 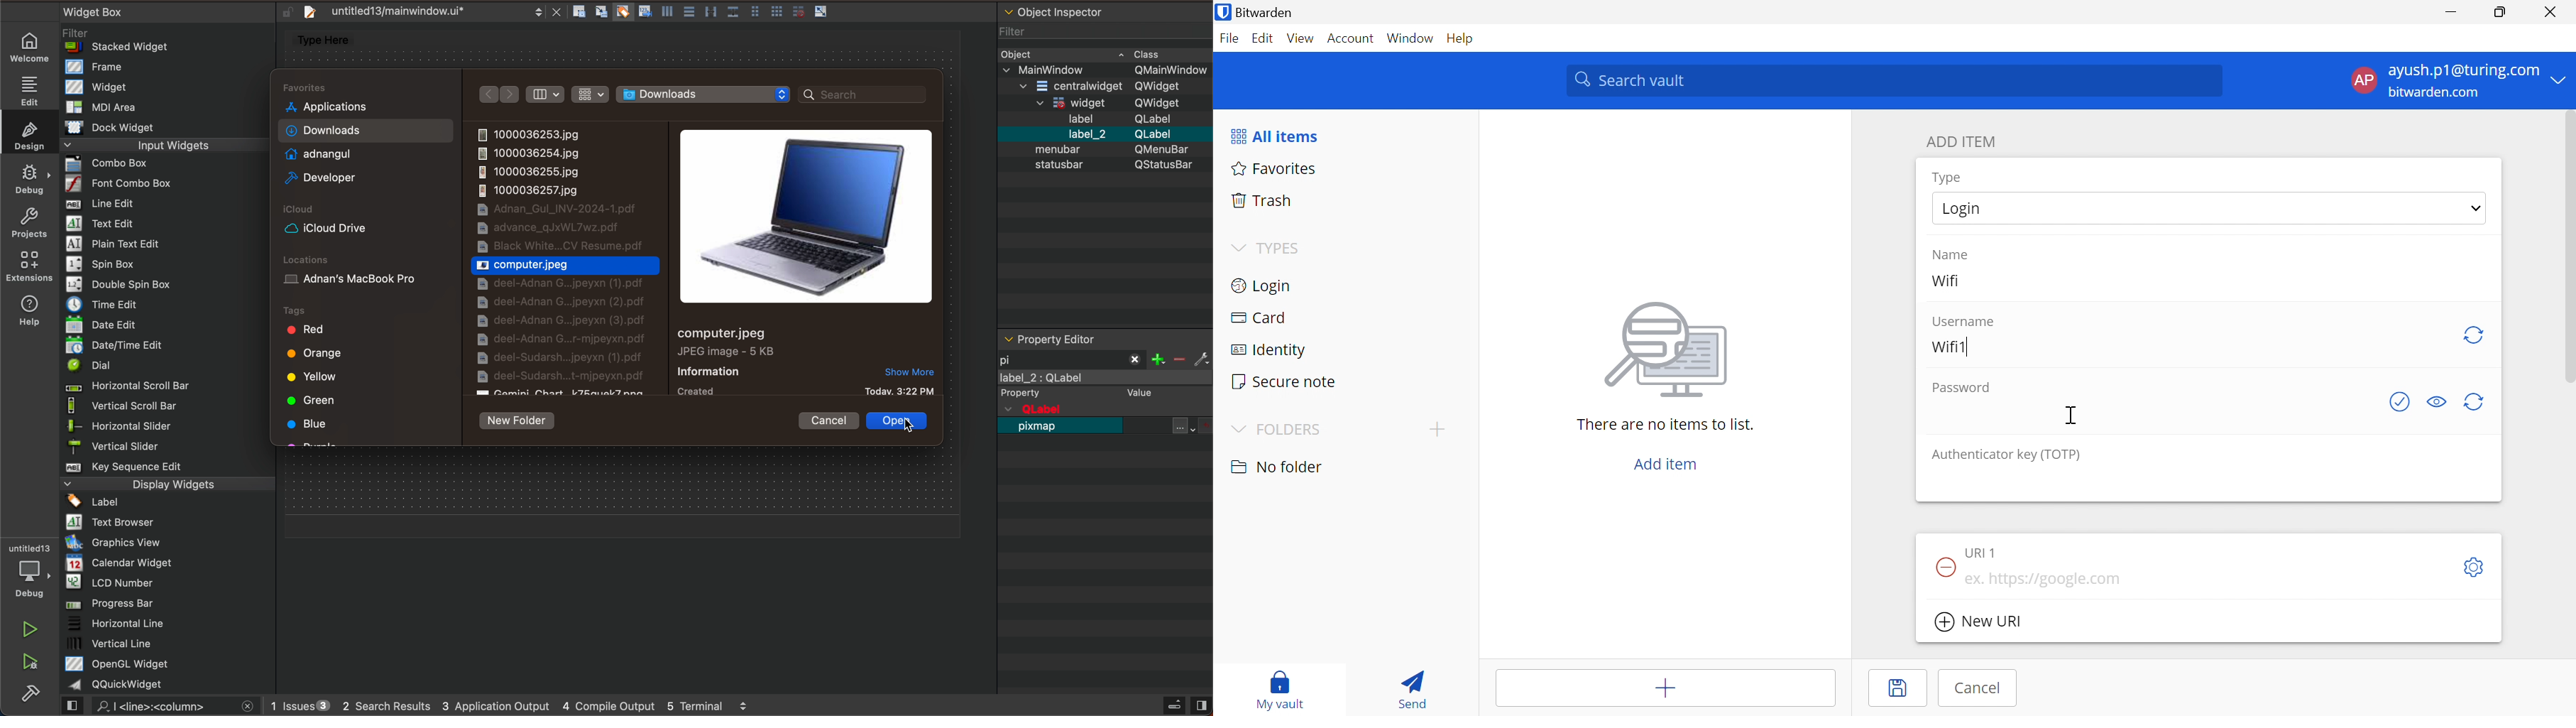 I want to click on Wifi, so click(x=1944, y=279).